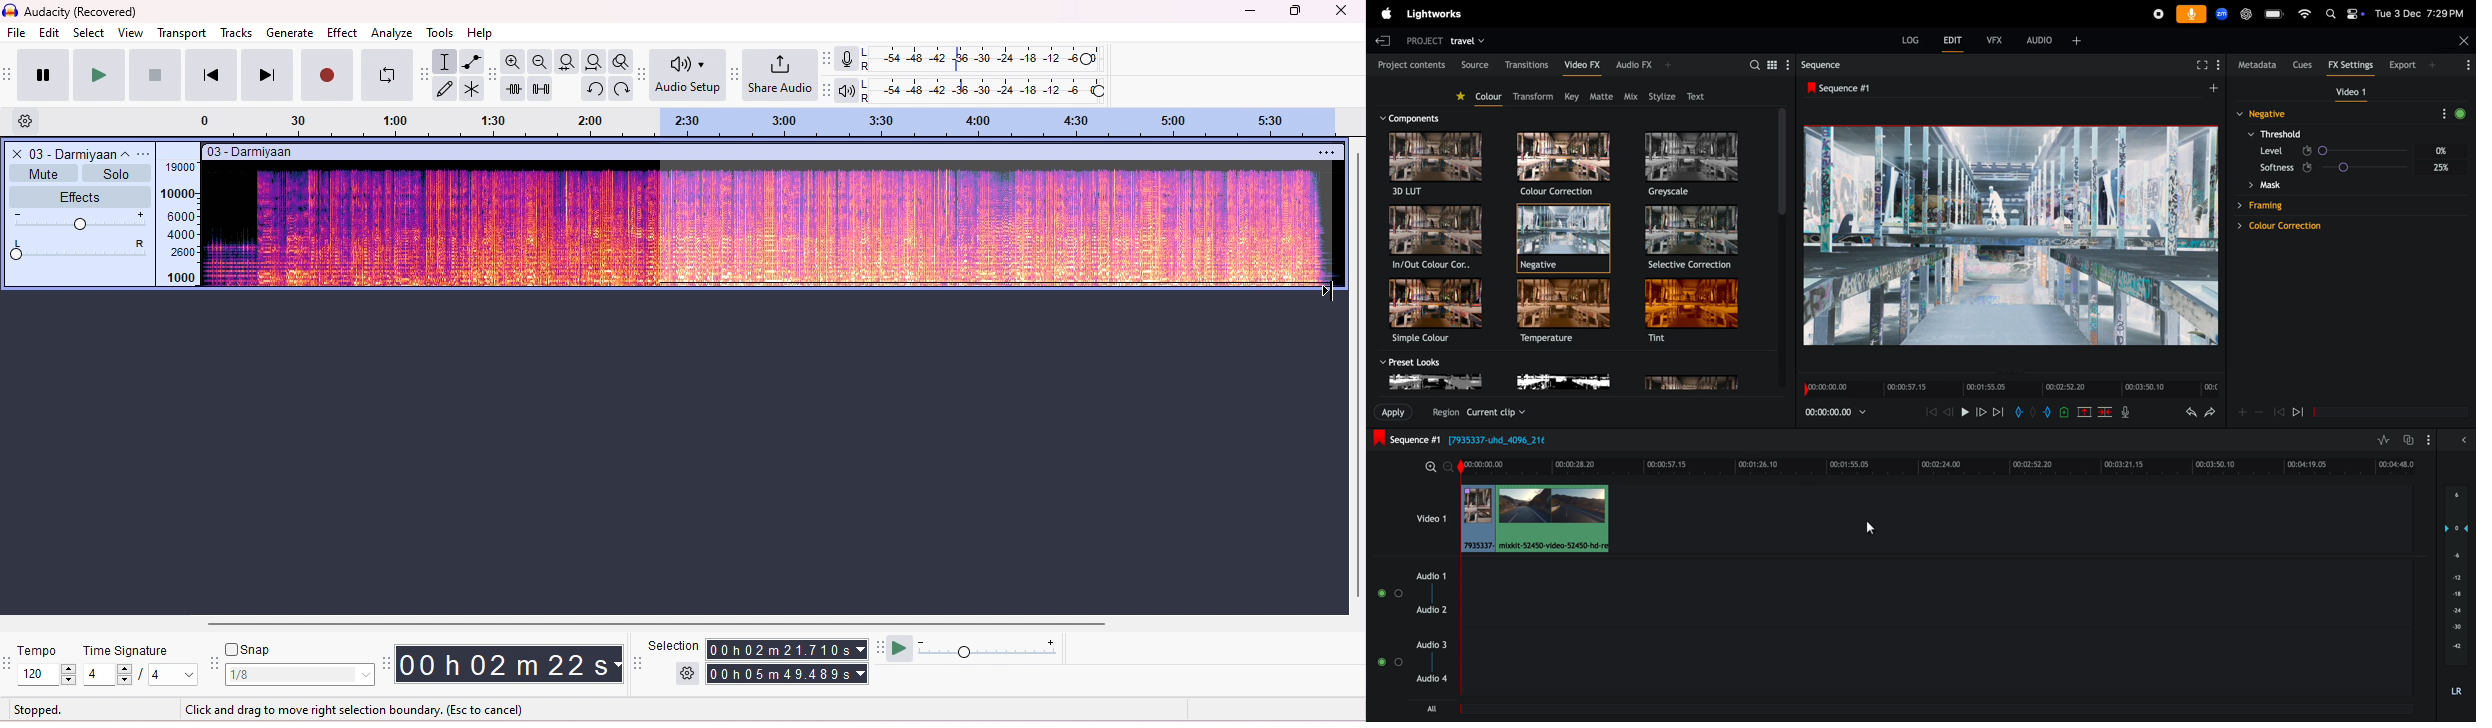 The image size is (2492, 728). What do you see at coordinates (1929, 413) in the screenshot?
I see `rewind` at bounding box center [1929, 413].